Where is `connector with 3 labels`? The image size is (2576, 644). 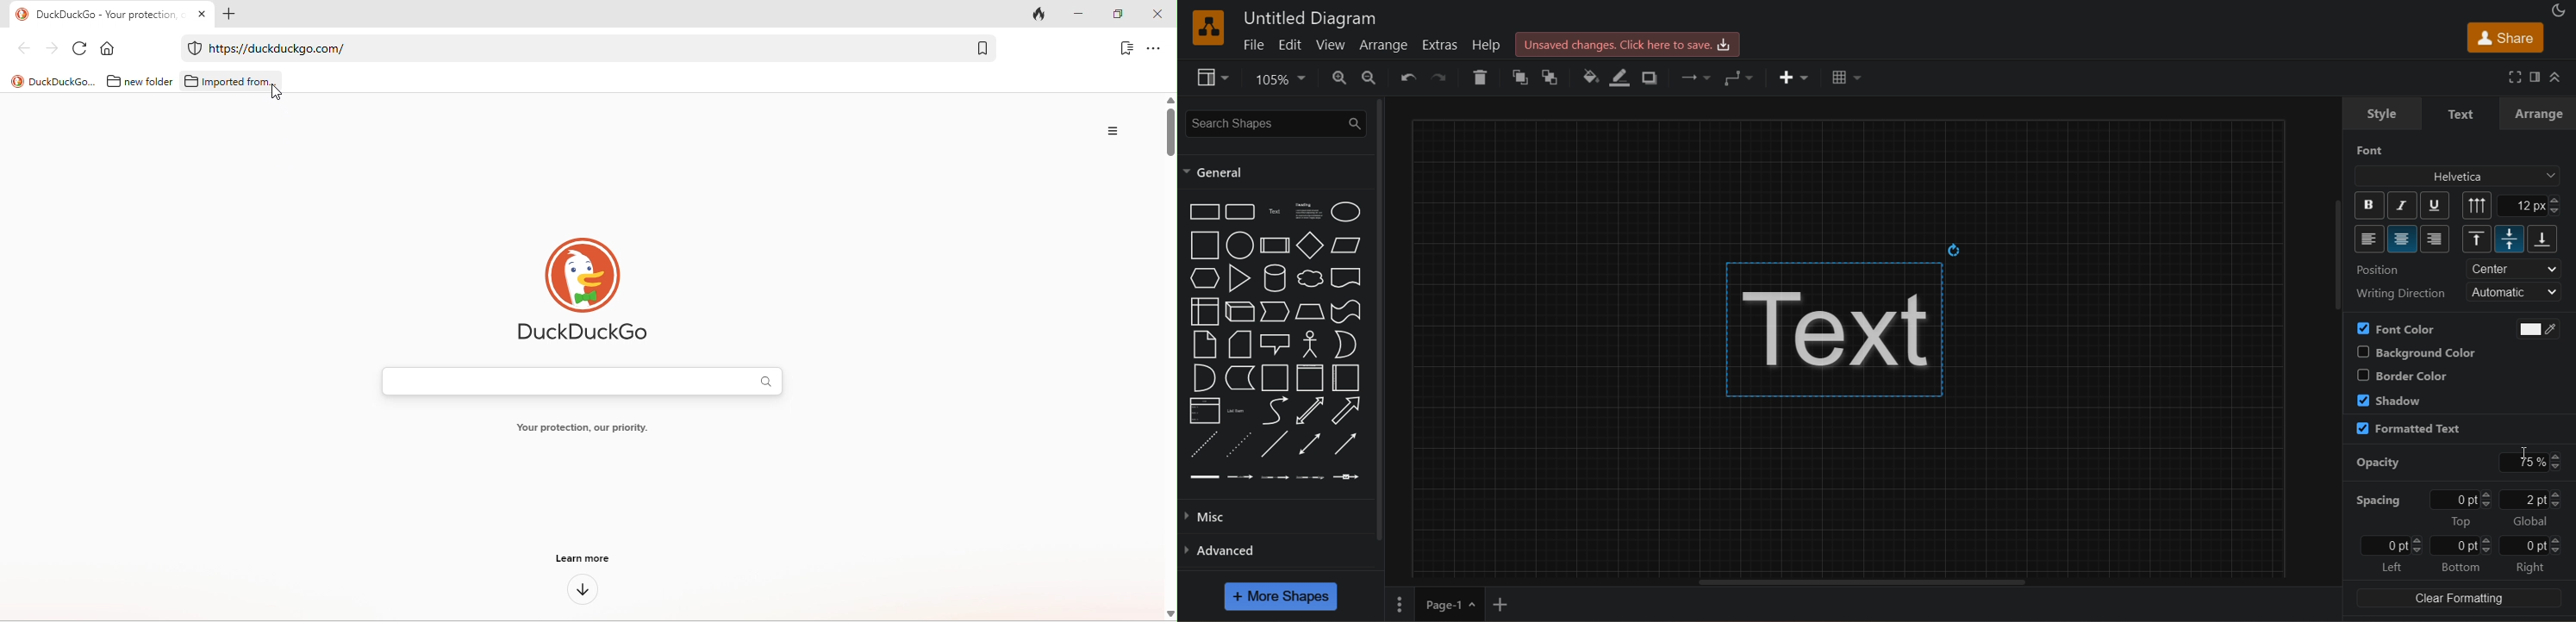 connector with 3 labels is located at coordinates (1311, 478).